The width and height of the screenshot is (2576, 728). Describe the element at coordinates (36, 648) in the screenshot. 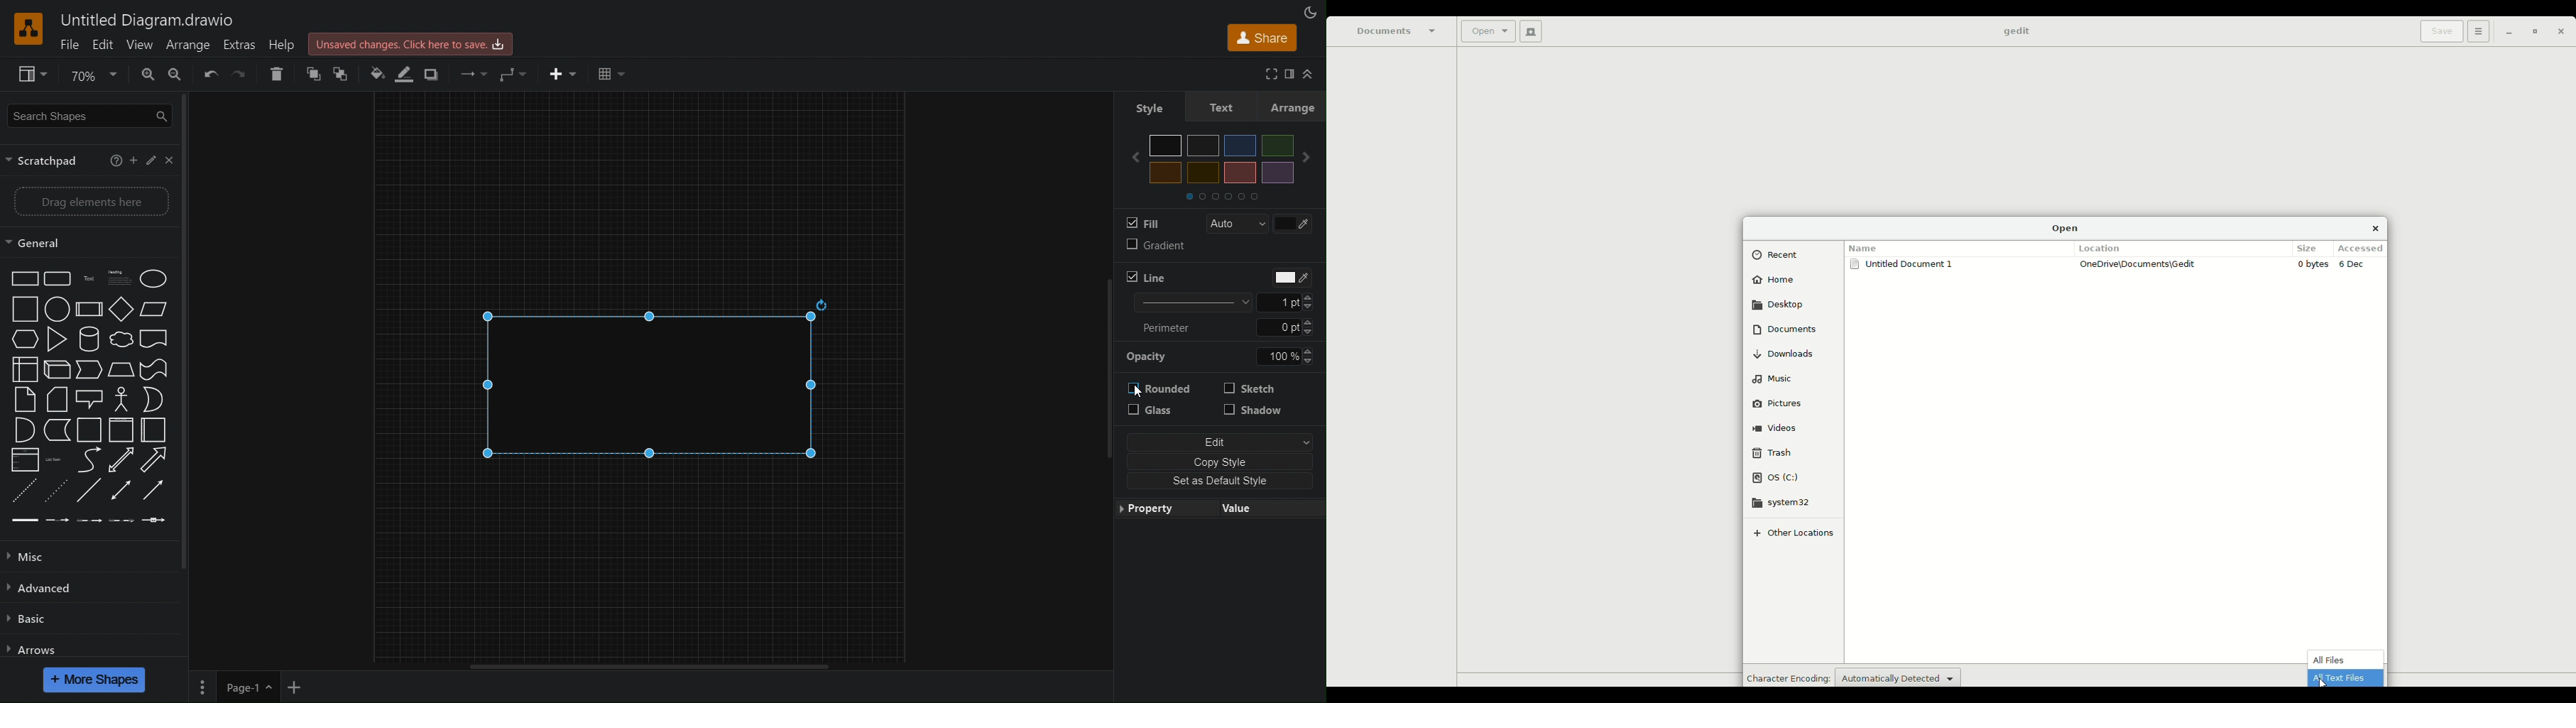

I see `Arrows` at that location.